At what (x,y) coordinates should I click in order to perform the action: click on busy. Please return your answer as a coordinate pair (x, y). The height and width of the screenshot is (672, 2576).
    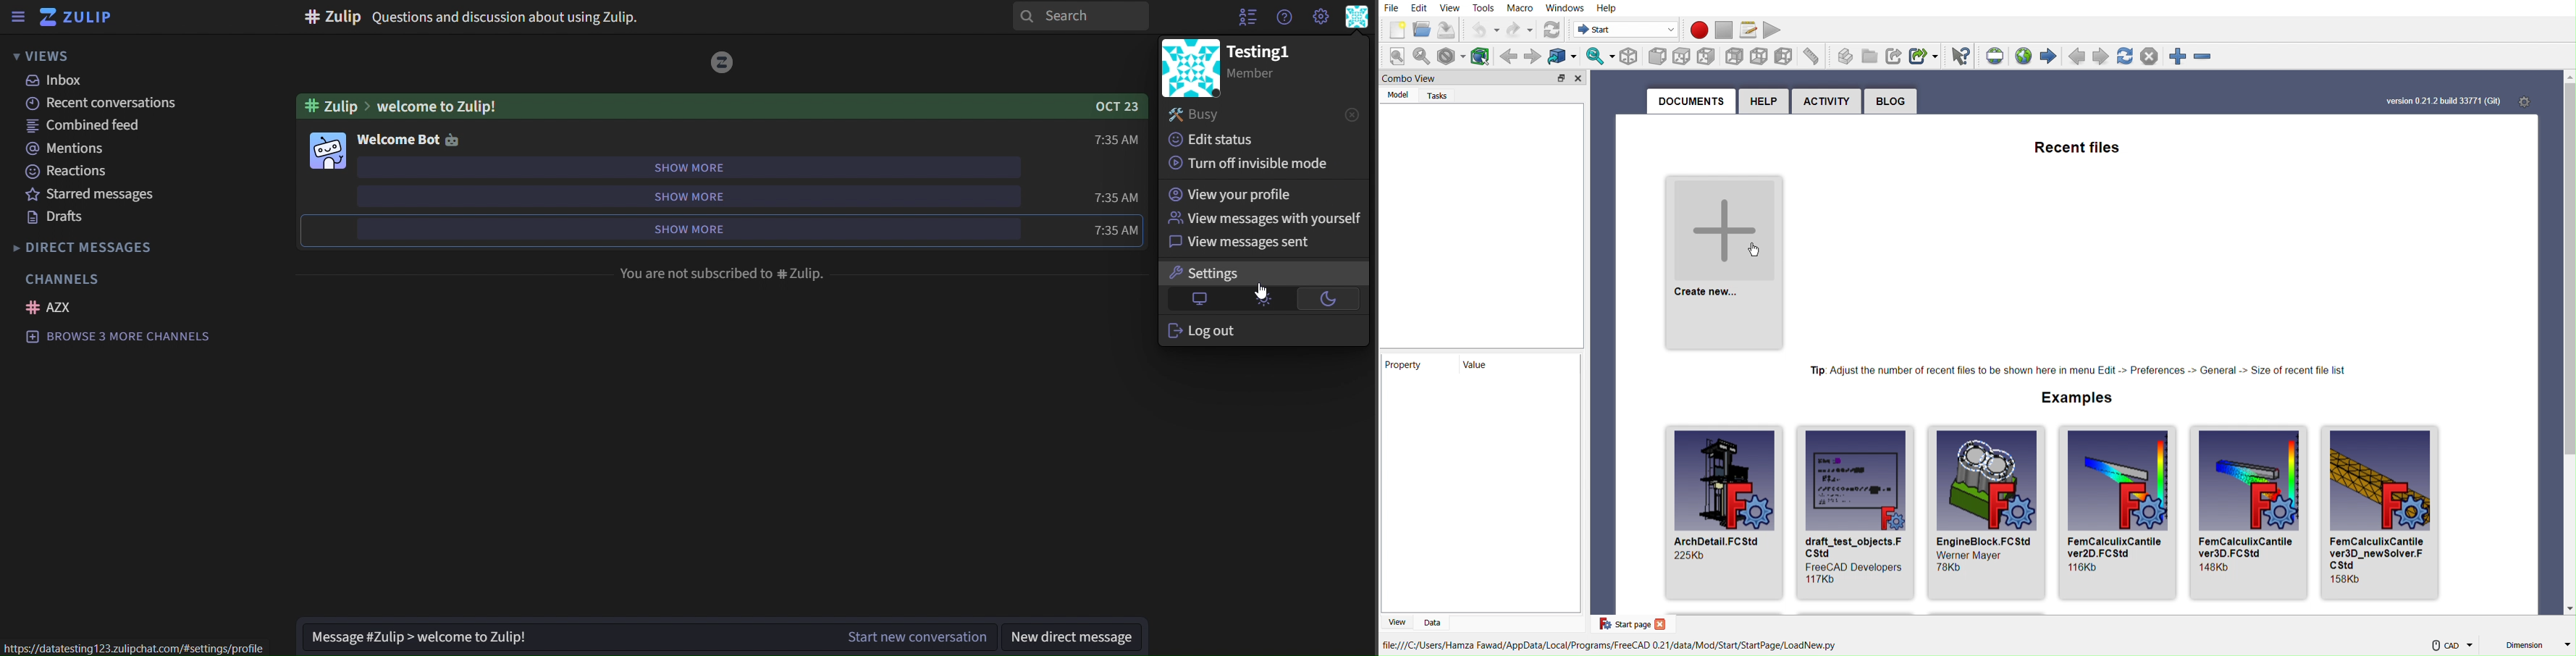
    Looking at the image, I should click on (1198, 114).